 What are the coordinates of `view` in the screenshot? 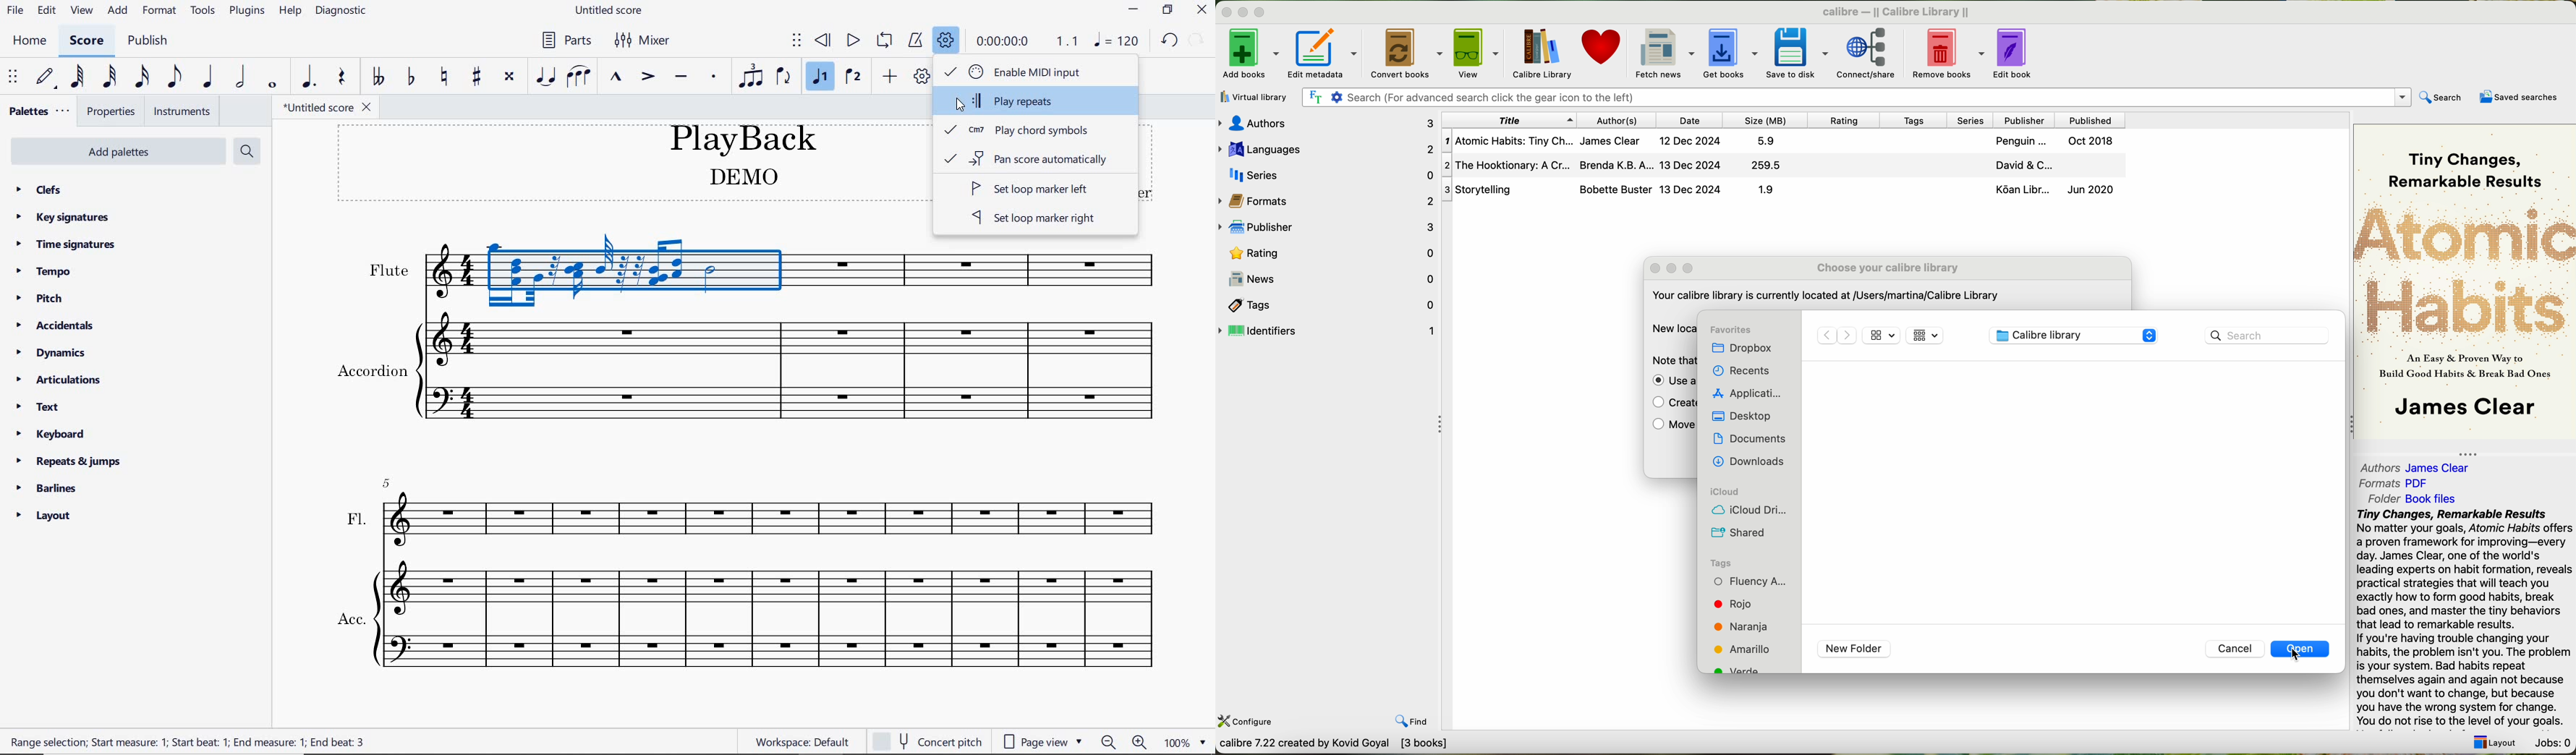 It's located at (81, 11).